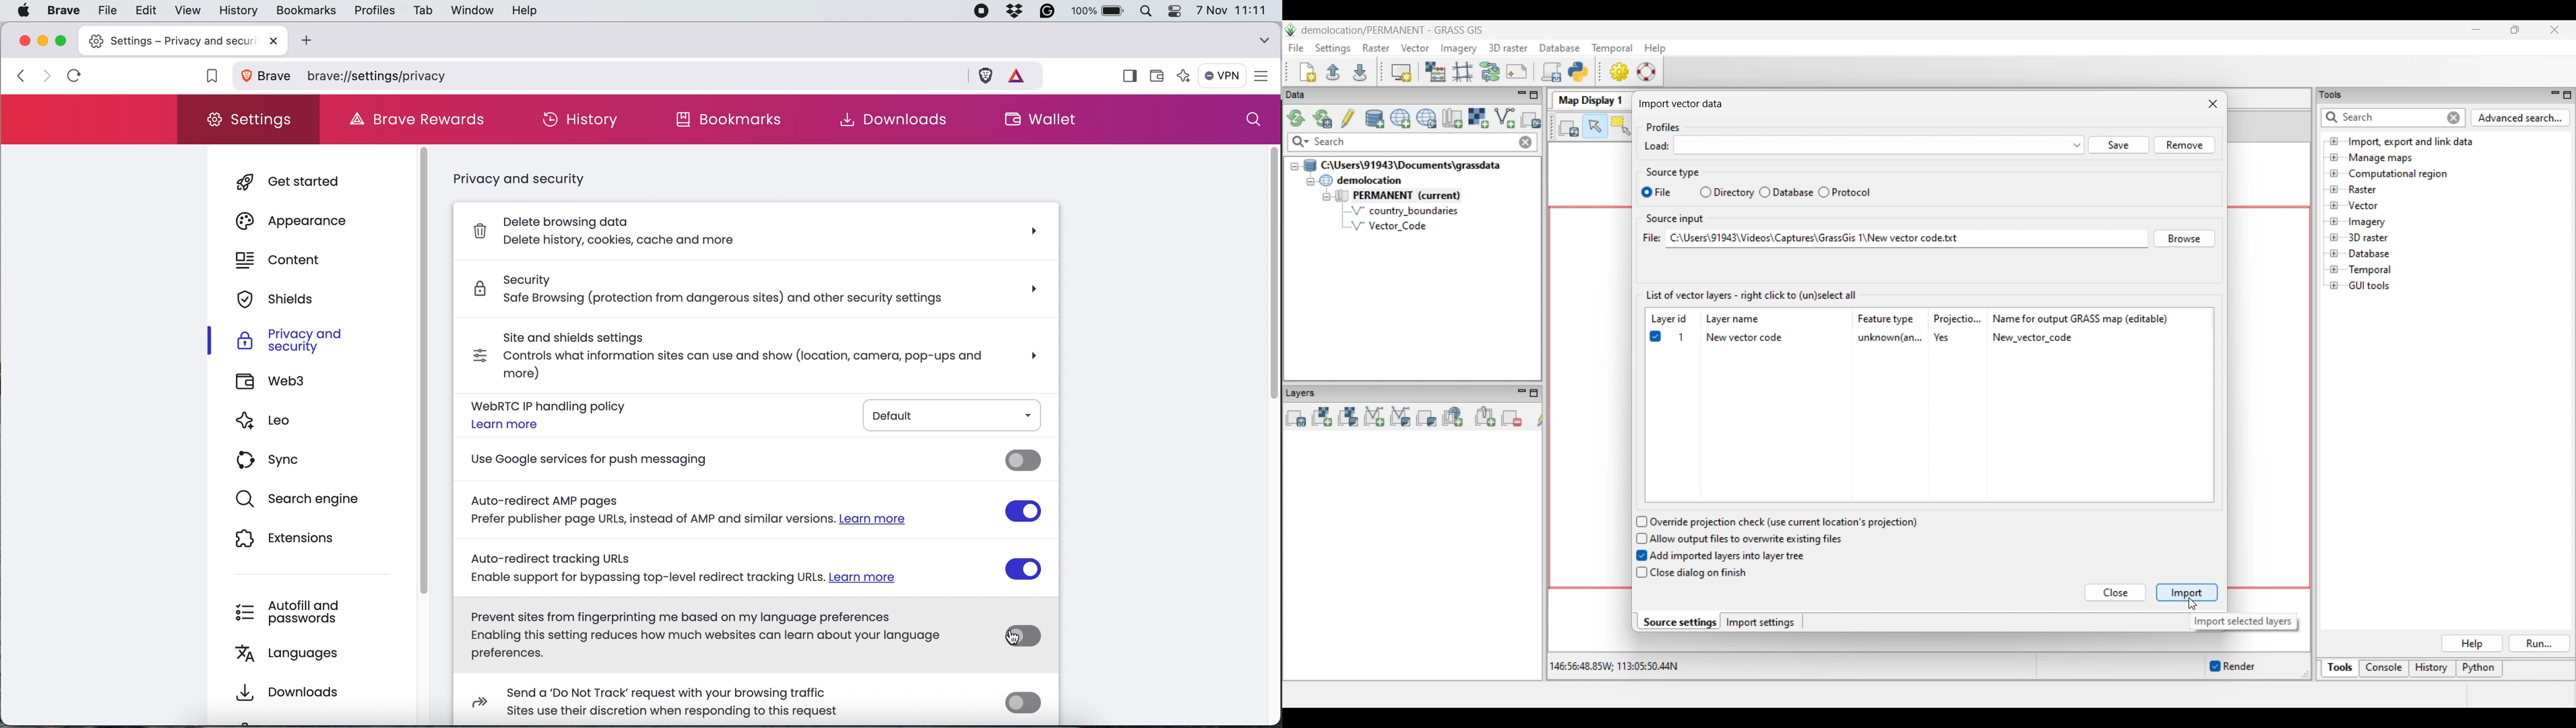  I want to click on content, so click(286, 259).